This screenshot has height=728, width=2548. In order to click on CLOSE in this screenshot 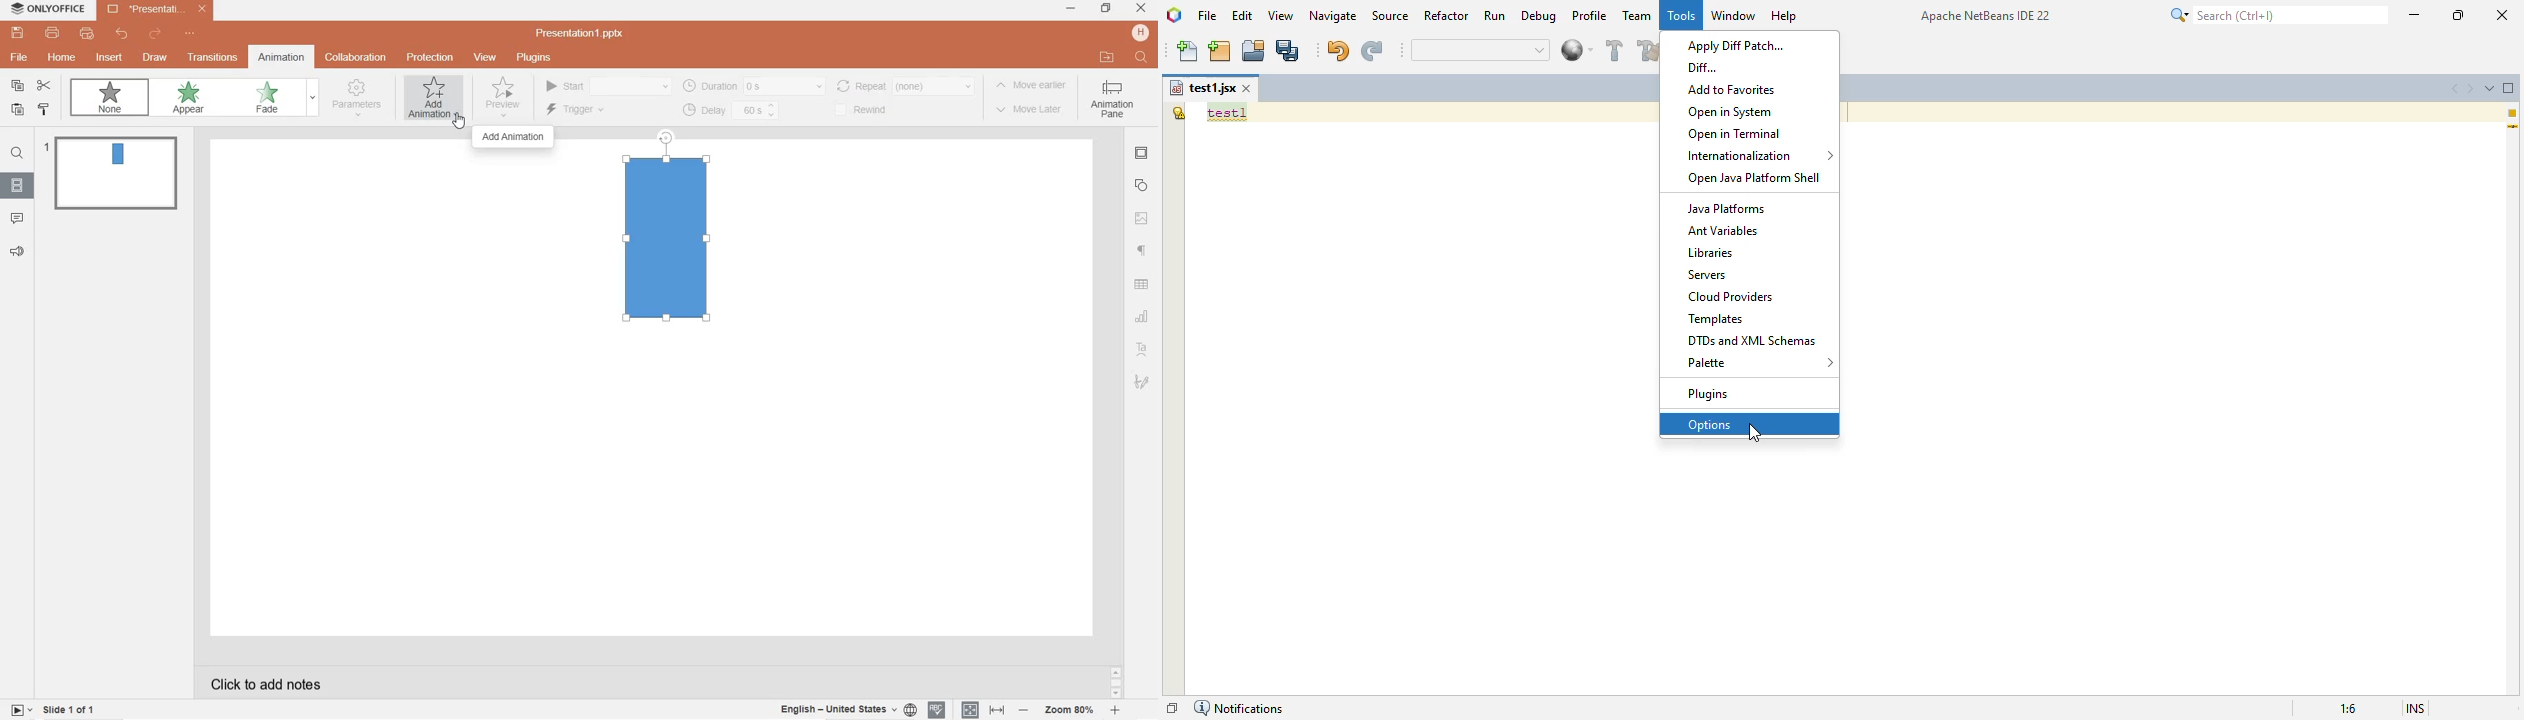, I will do `click(1142, 9)`.